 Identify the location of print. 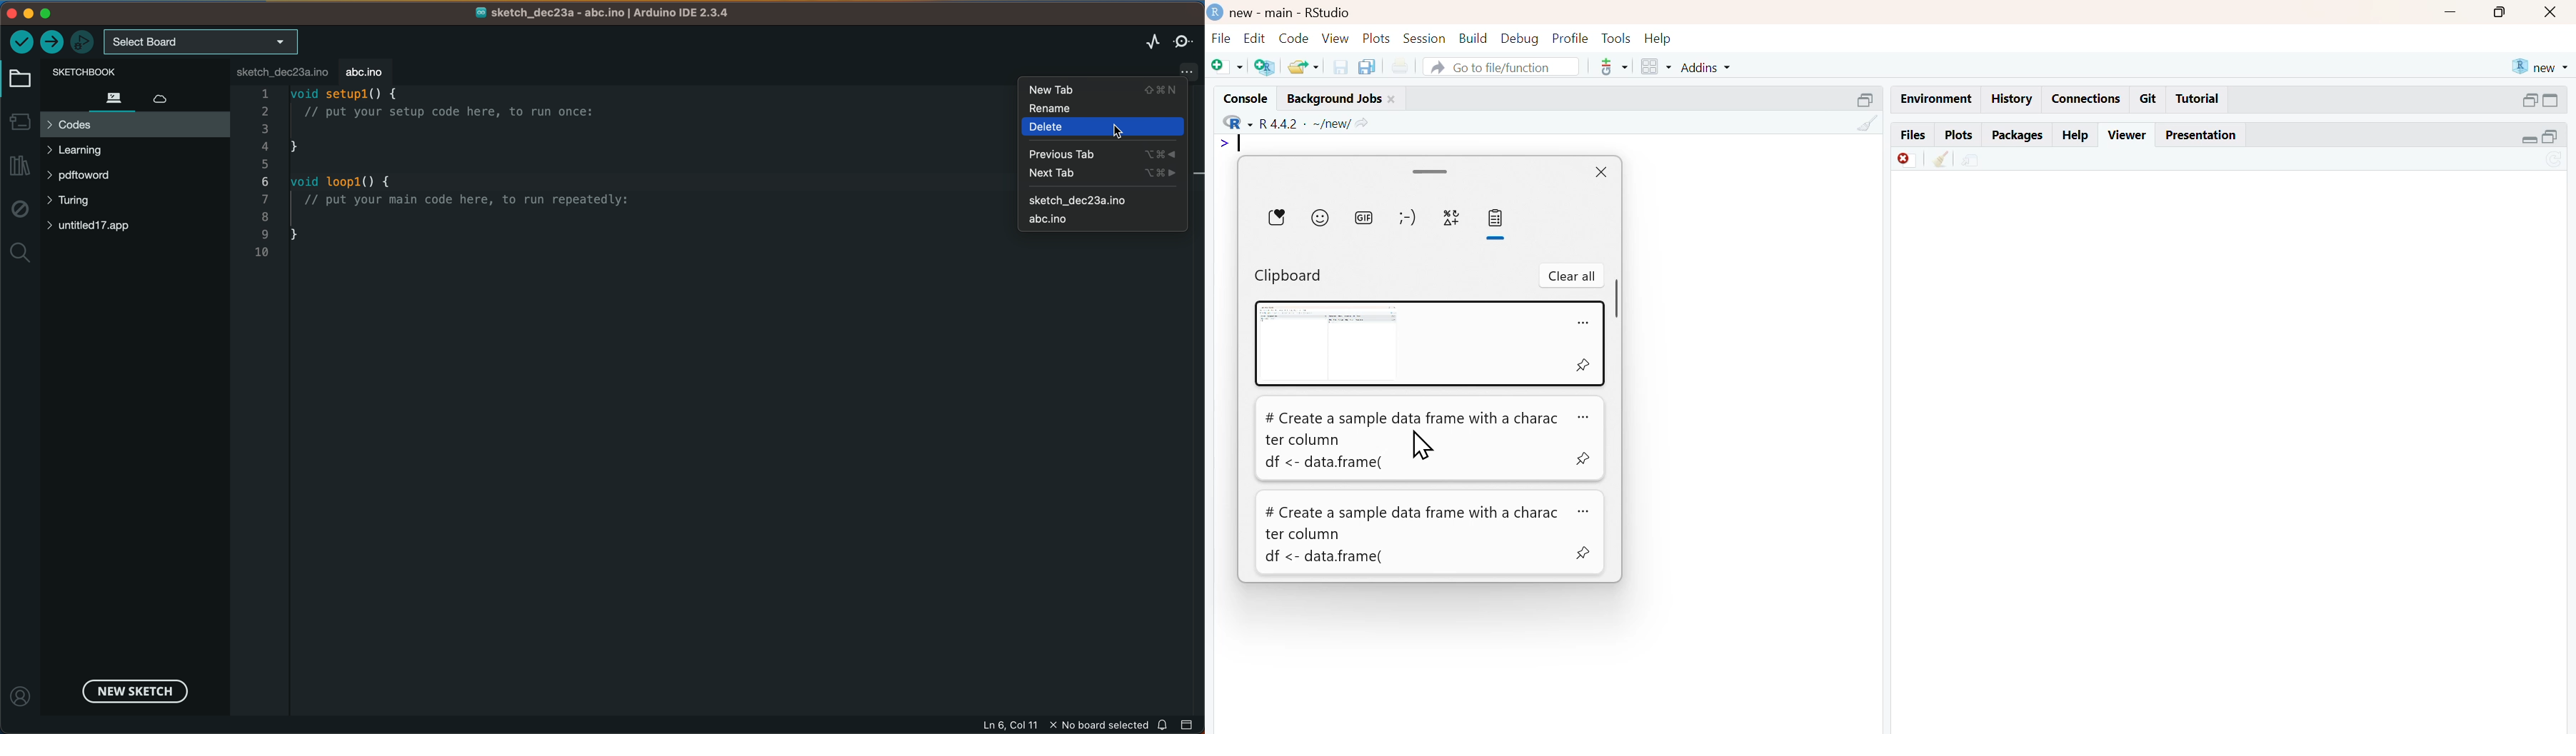
(1400, 68).